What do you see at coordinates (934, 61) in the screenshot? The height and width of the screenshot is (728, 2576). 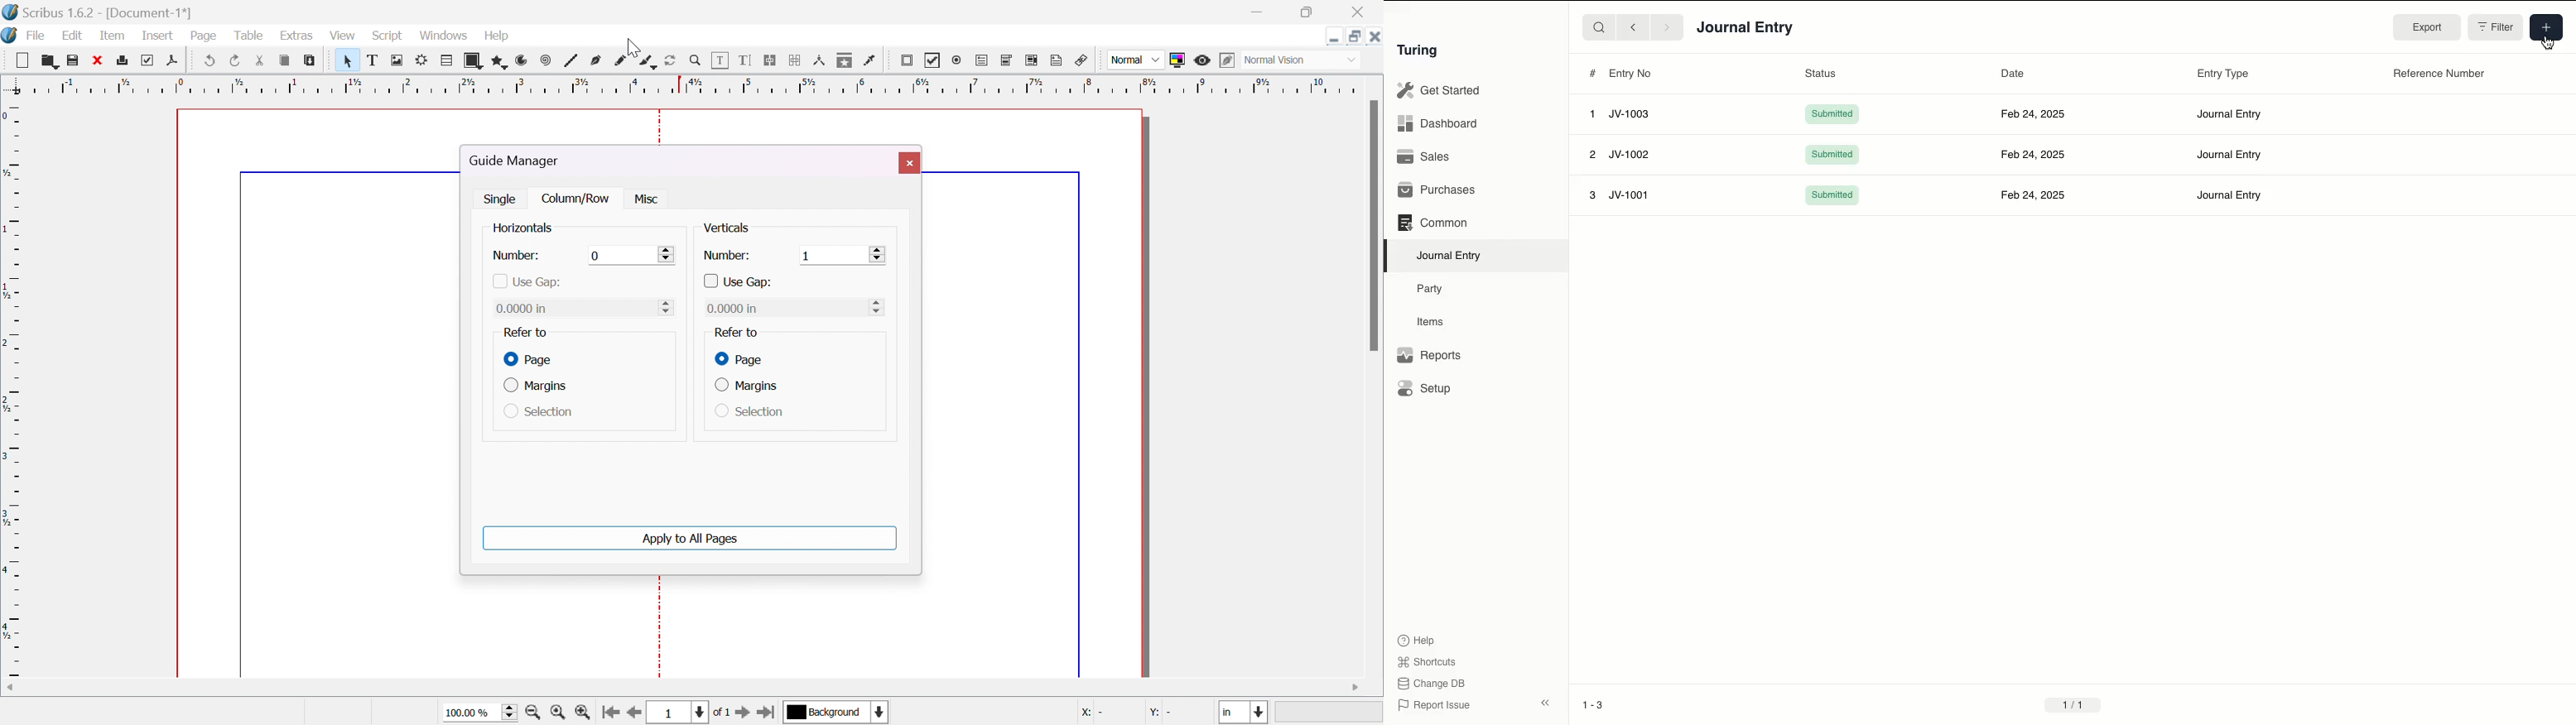 I see `PDF checkbox` at bounding box center [934, 61].